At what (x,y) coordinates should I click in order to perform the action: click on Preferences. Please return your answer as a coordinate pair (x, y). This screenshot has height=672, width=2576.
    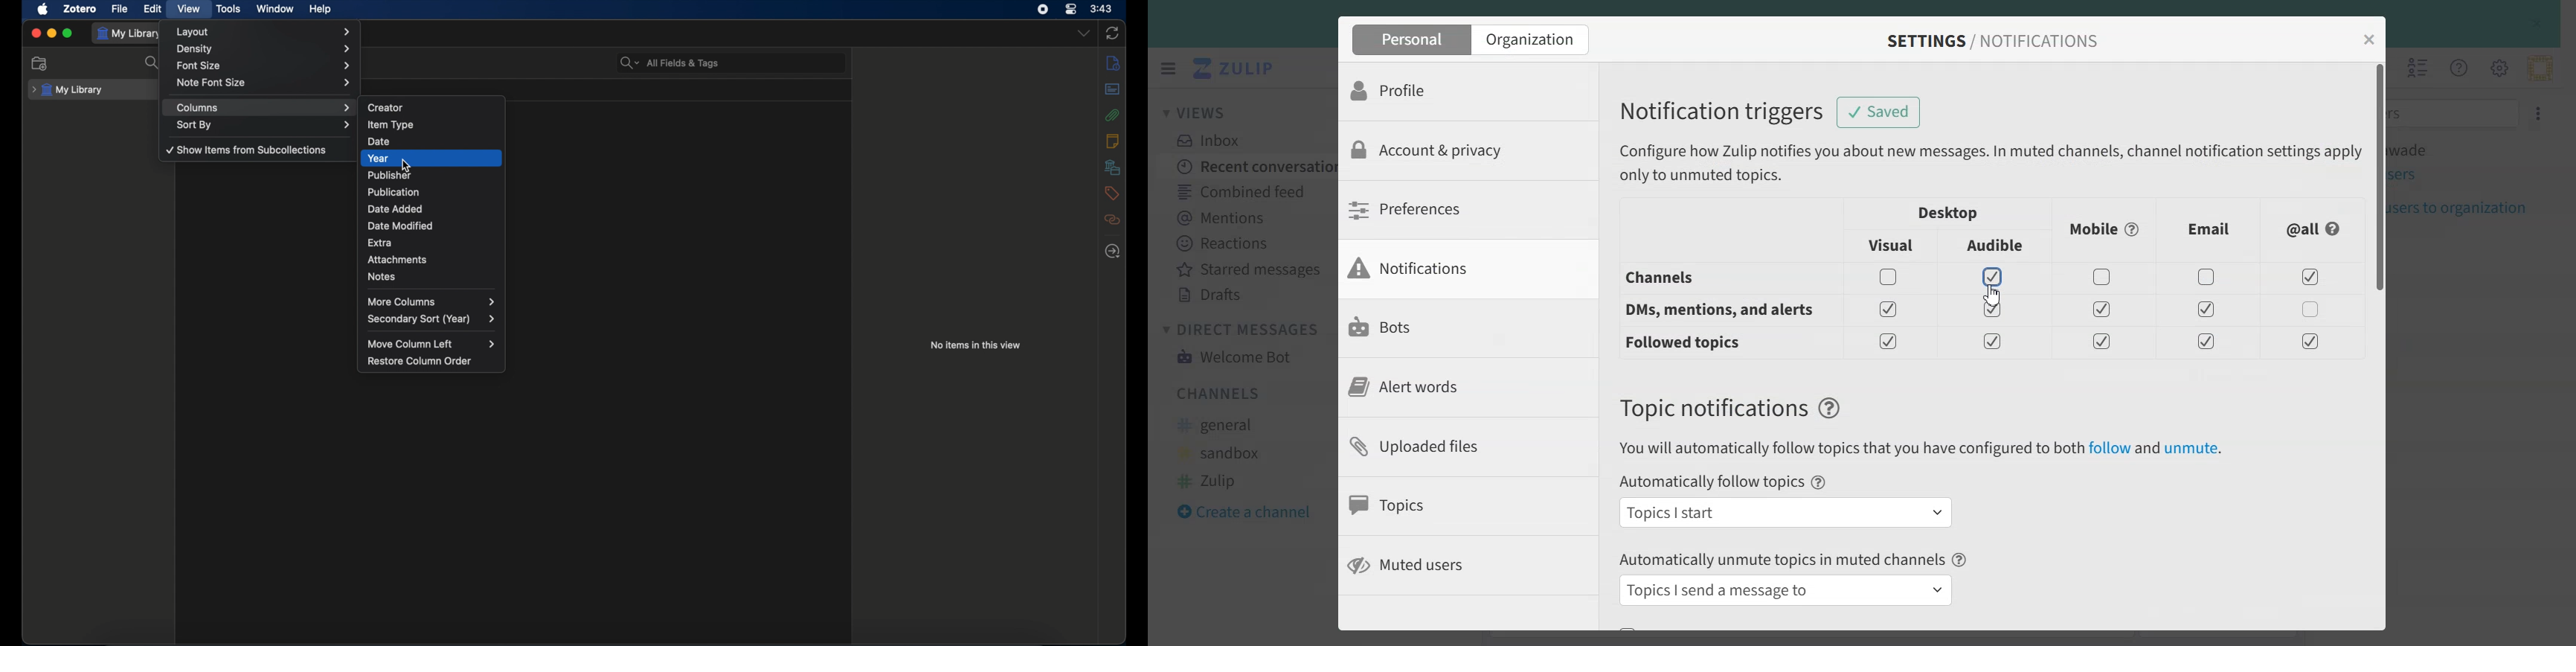
    Looking at the image, I should click on (1448, 209).